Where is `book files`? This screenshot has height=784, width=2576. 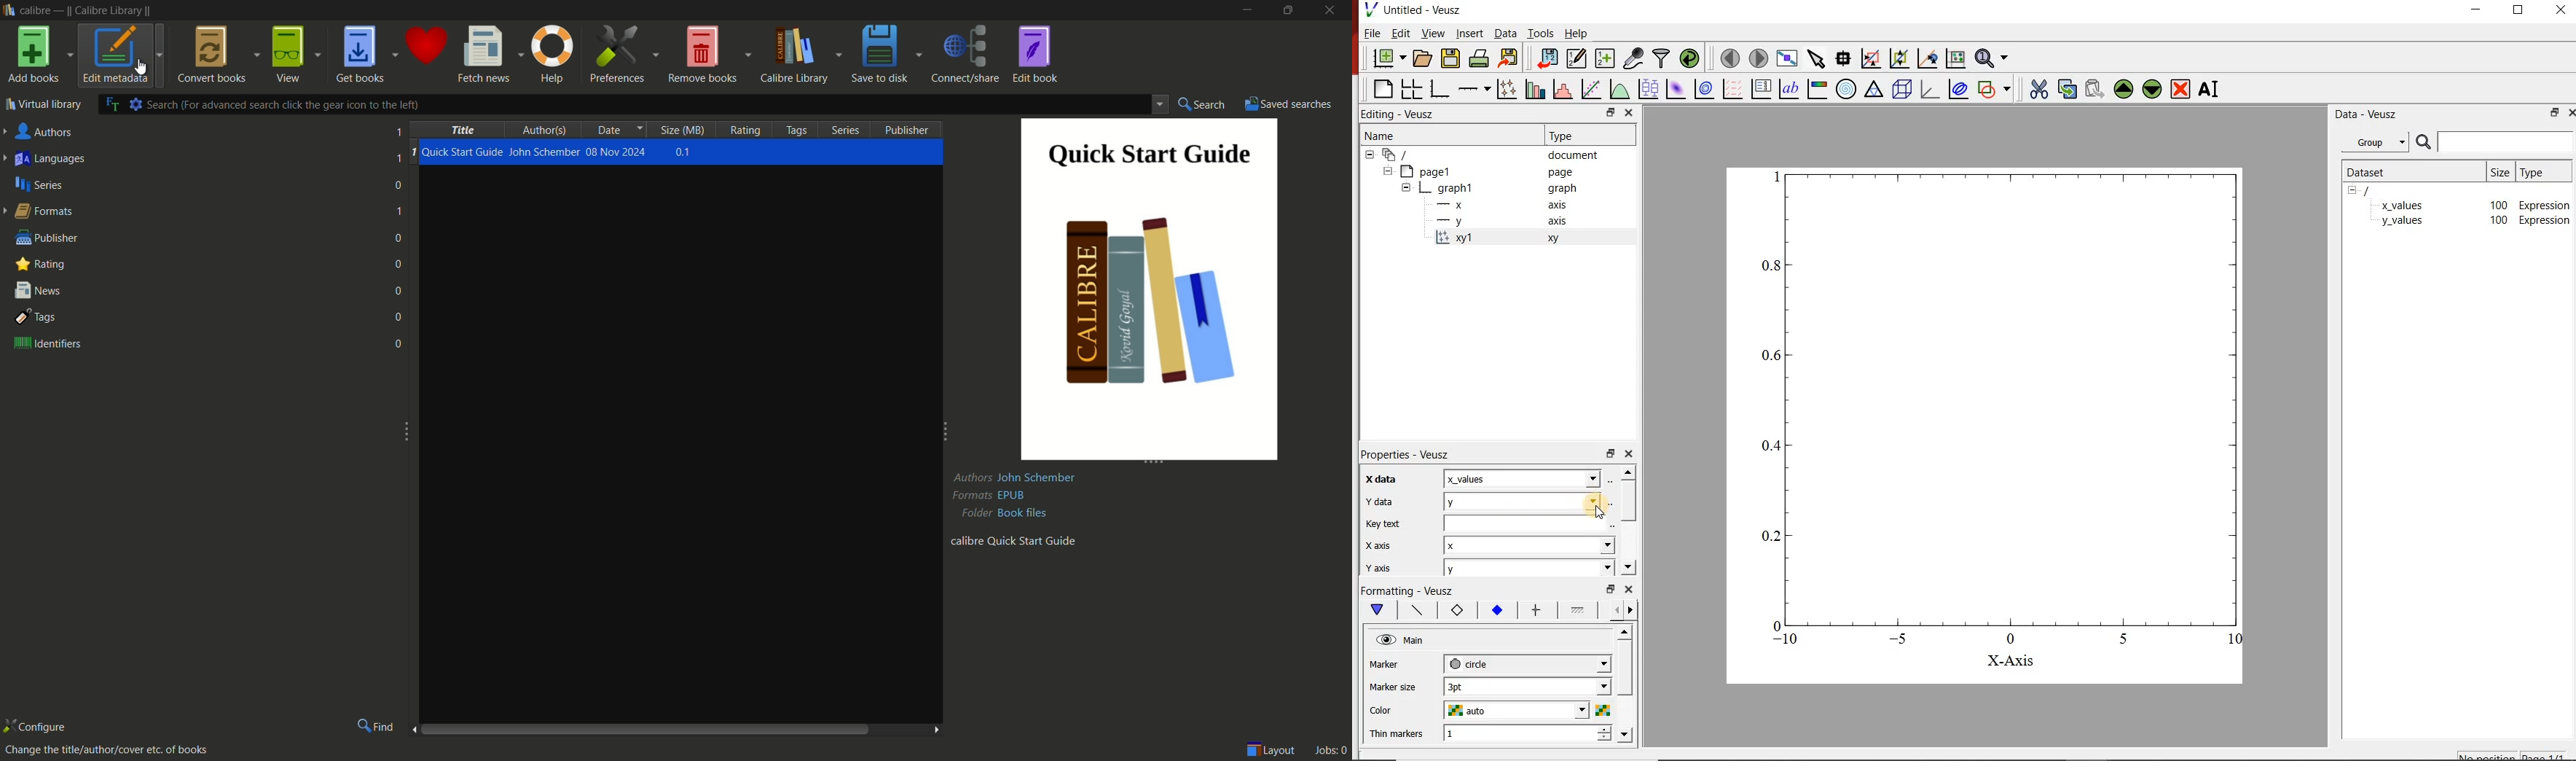
book files is located at coordinates (1026, 513).